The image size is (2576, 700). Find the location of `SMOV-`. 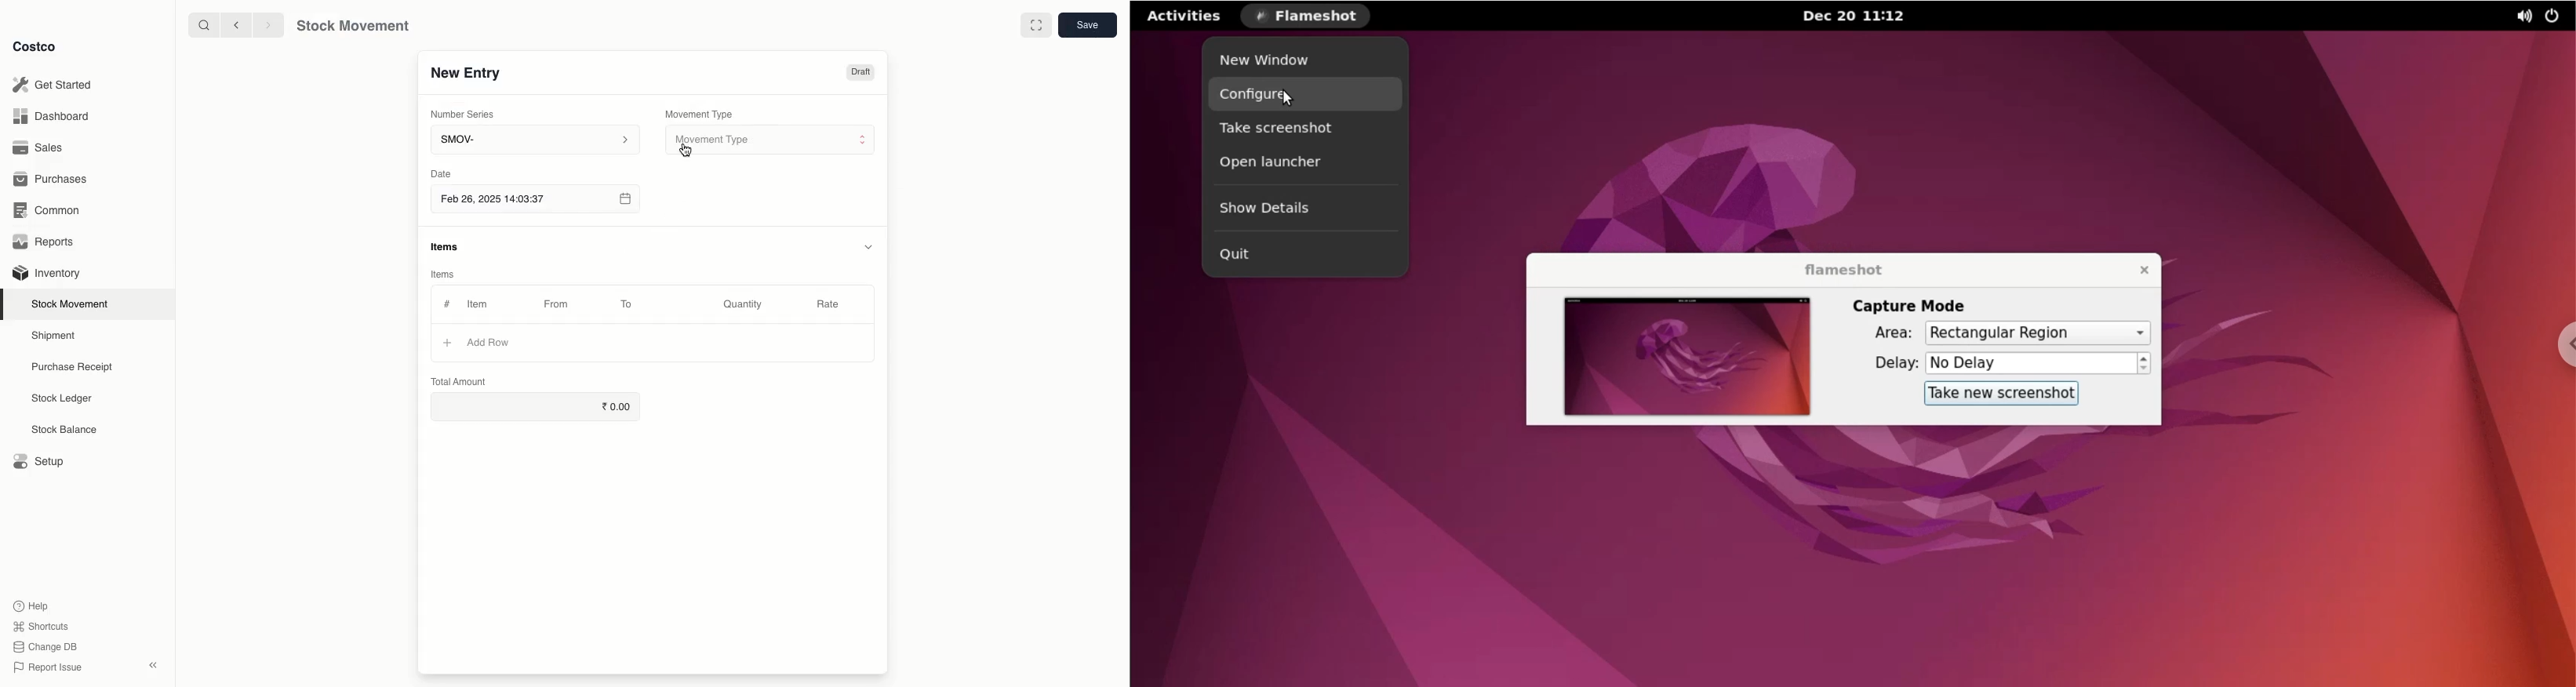

SMOV- is located at coordinates (535, 139).